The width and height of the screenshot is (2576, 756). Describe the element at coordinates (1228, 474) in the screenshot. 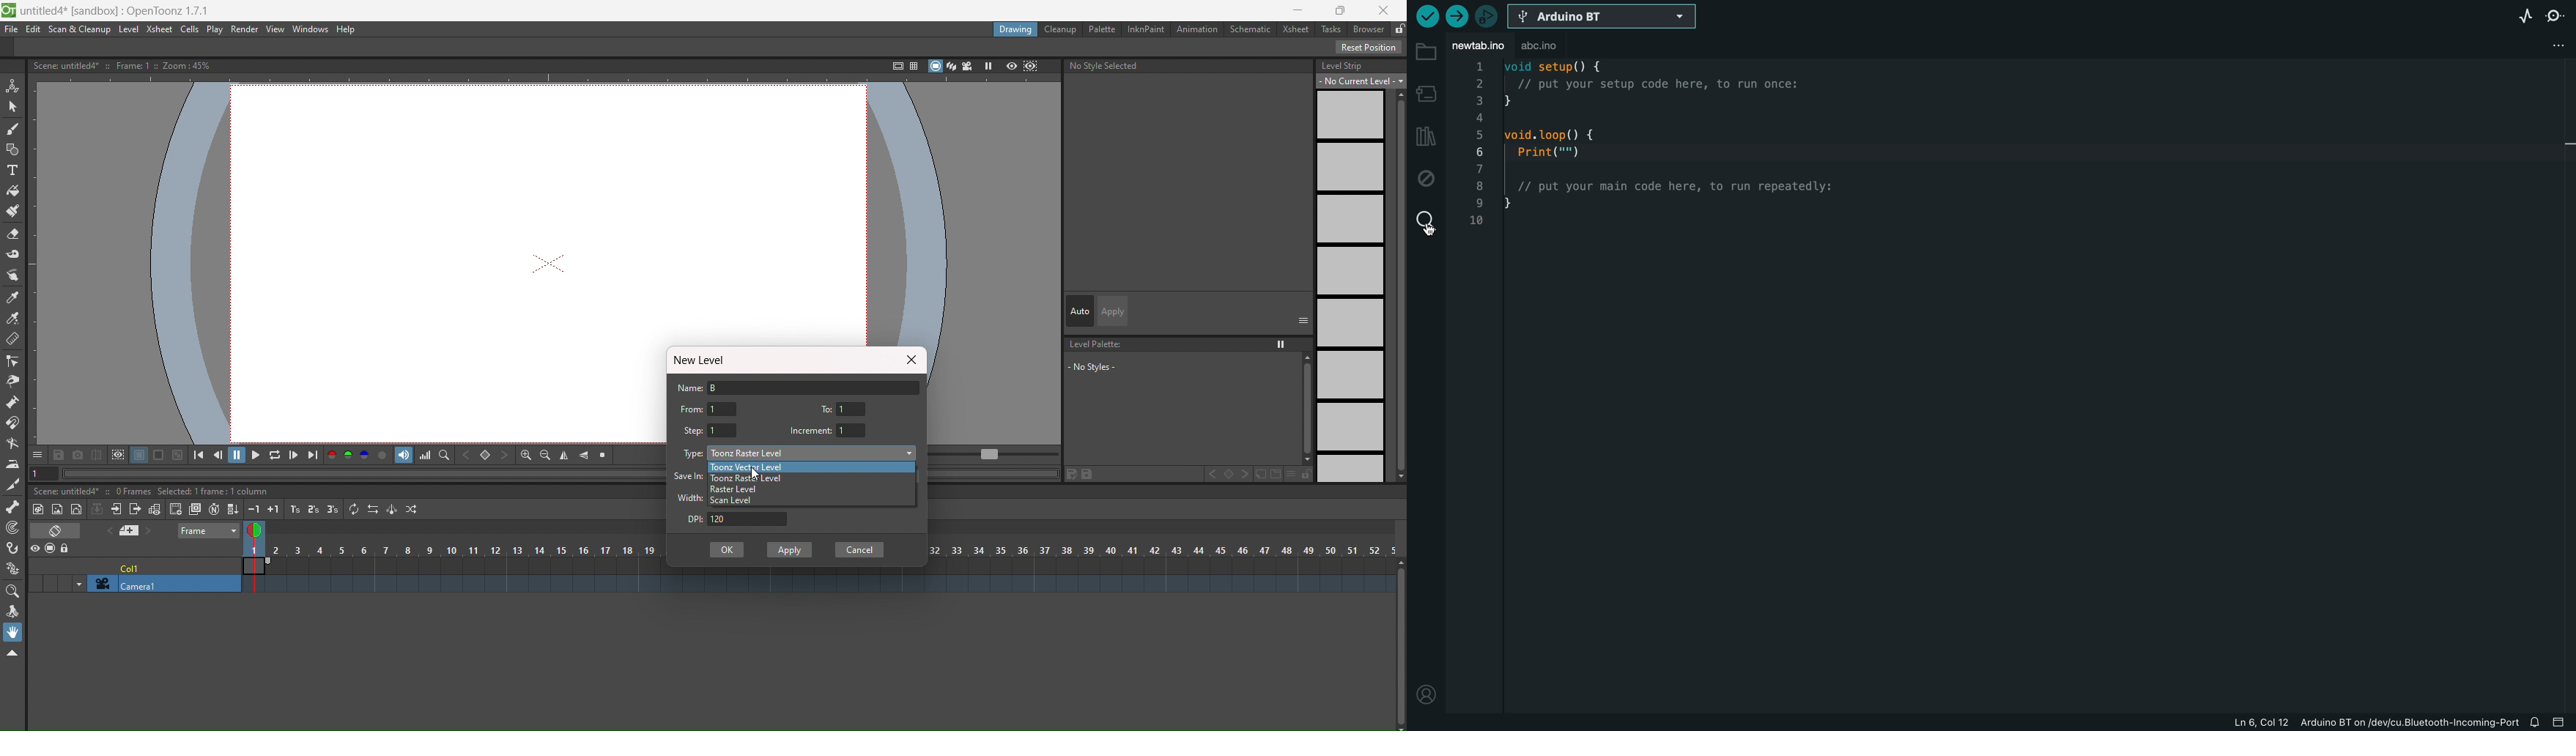

I see `set key` at that location.